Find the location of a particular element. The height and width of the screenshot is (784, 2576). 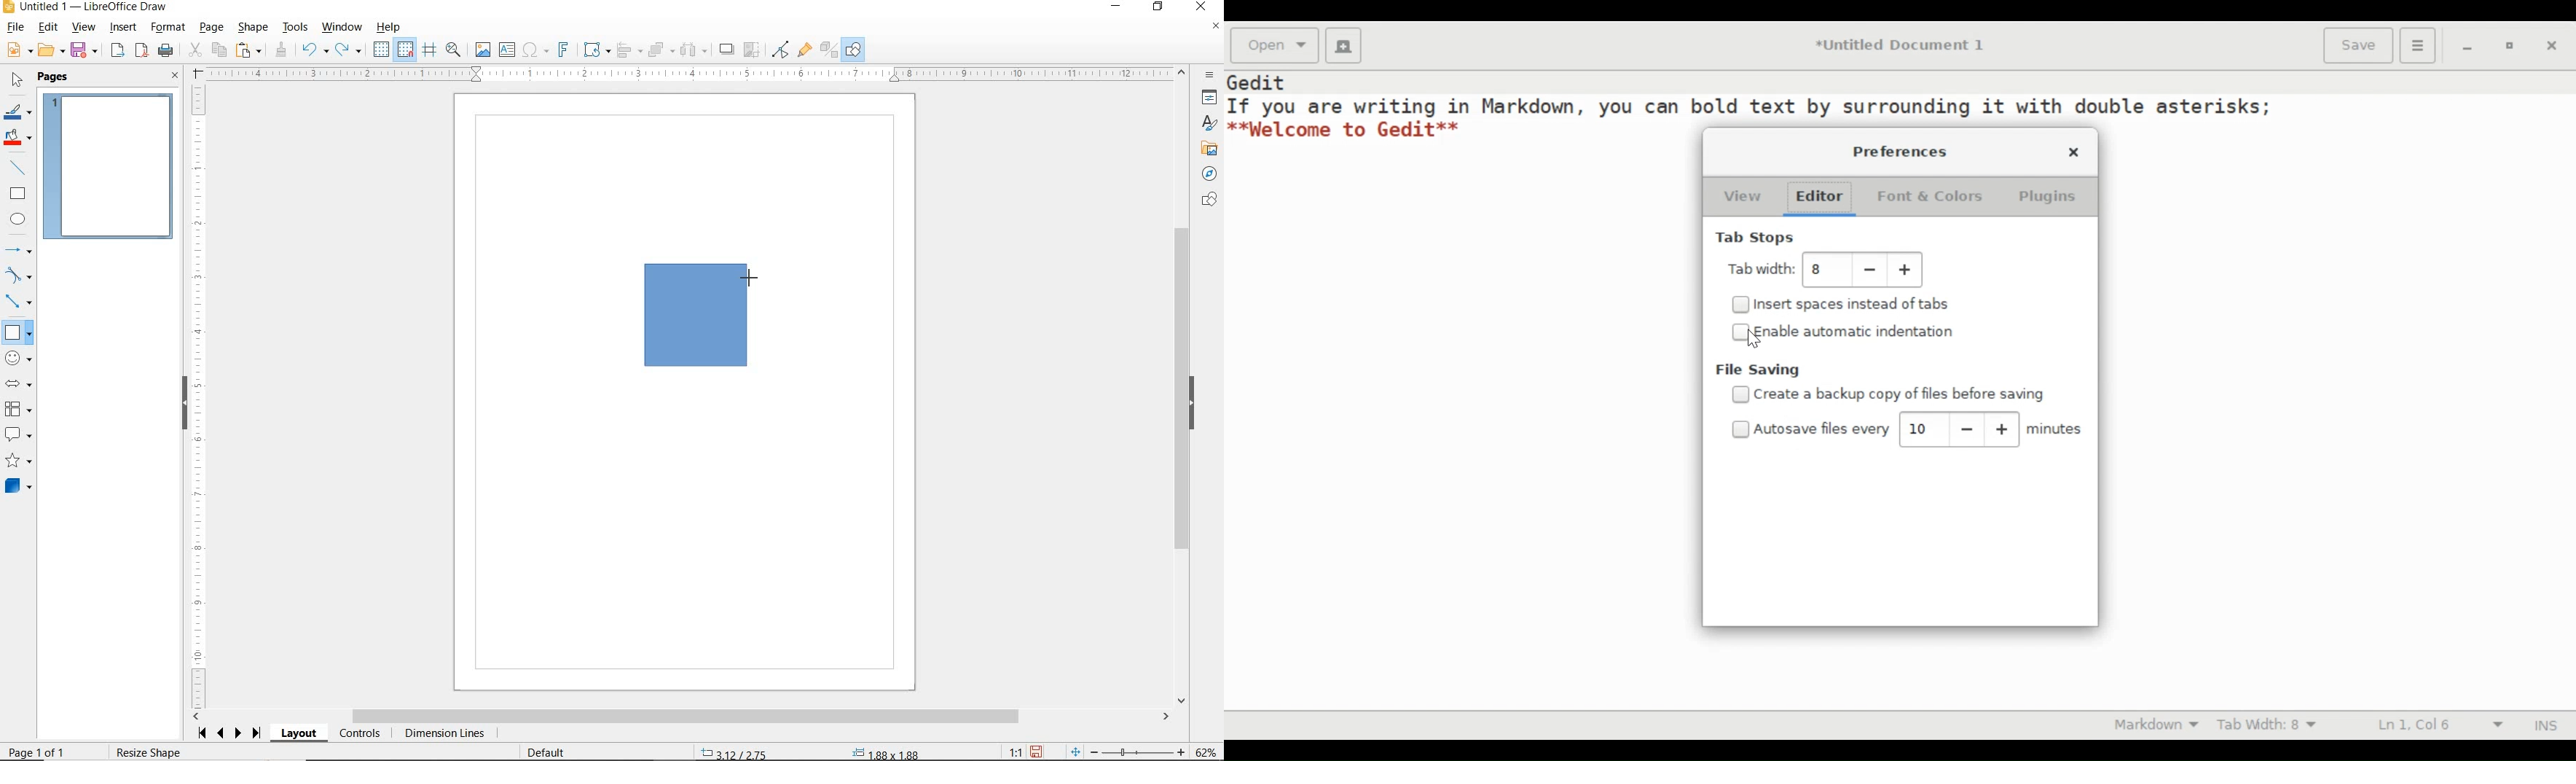

RULER is located at coordinates (689, 74).